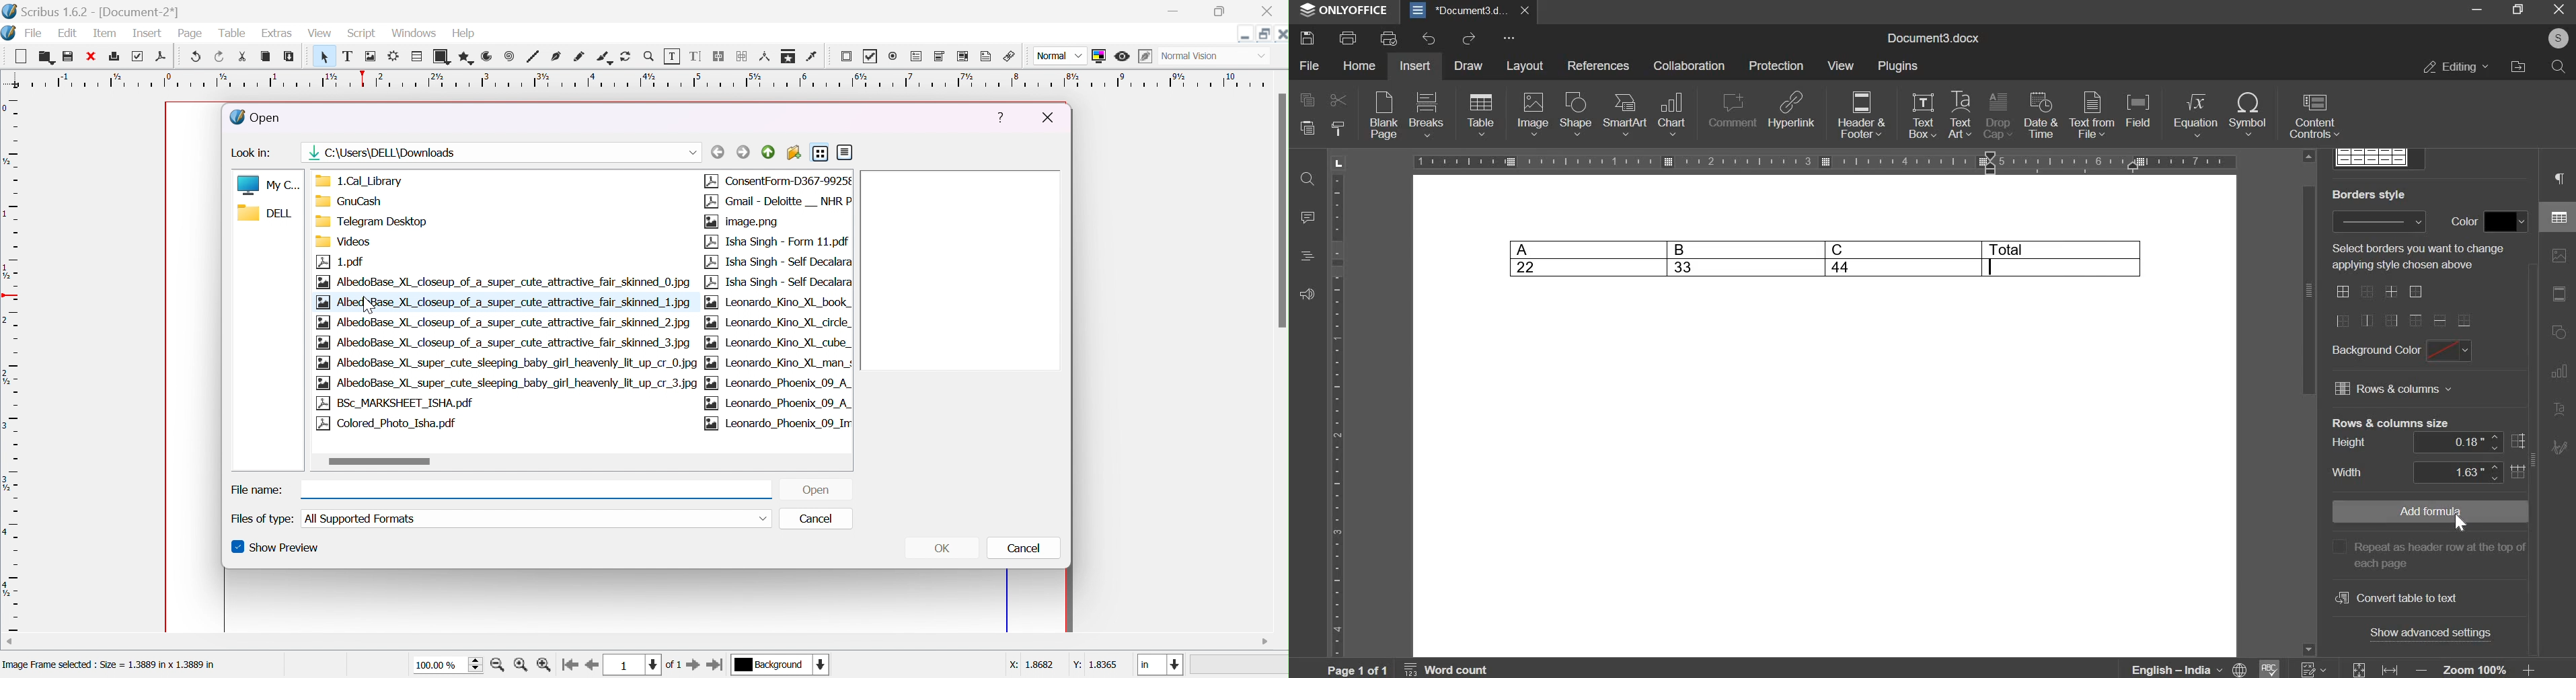 This screenshot has width=2576, height=700. I want to click on zoom to 100%, so click(522, 665).